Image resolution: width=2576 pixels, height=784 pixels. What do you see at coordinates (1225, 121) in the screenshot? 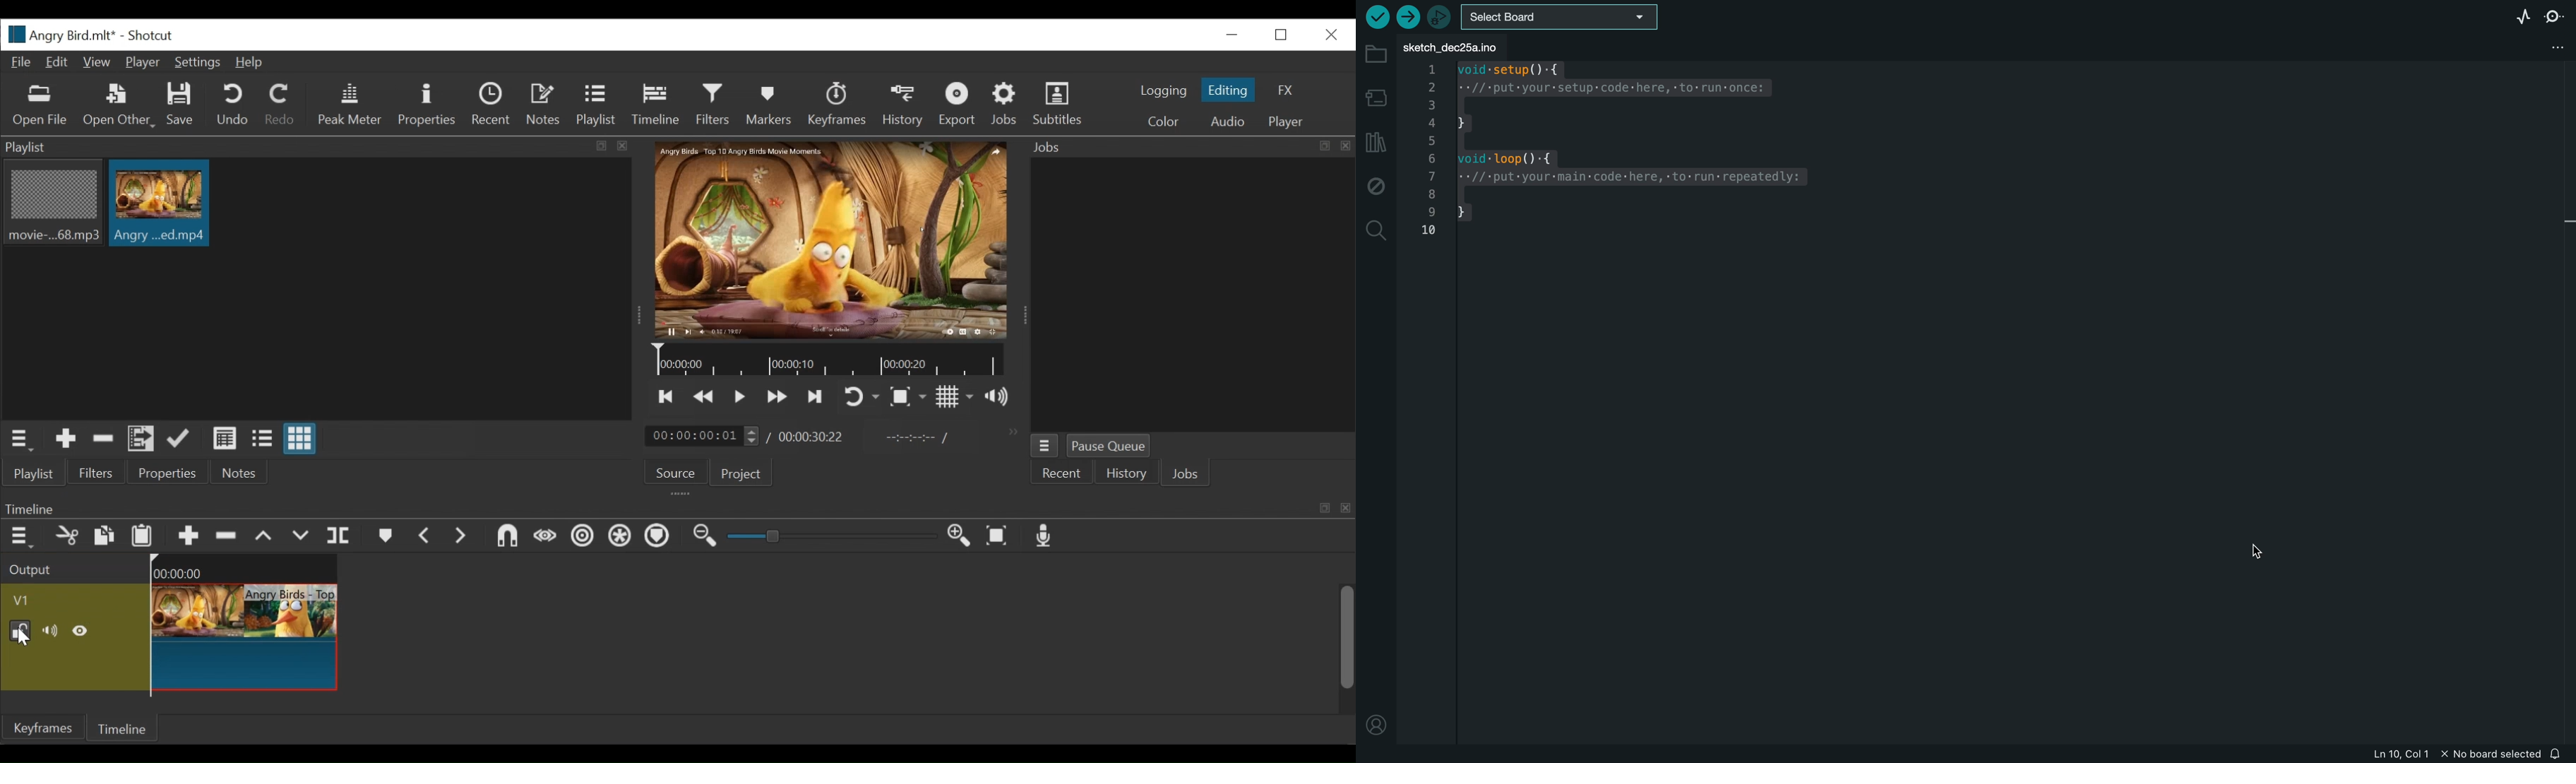
I see `Audio` at bounding box center [1225, 121].